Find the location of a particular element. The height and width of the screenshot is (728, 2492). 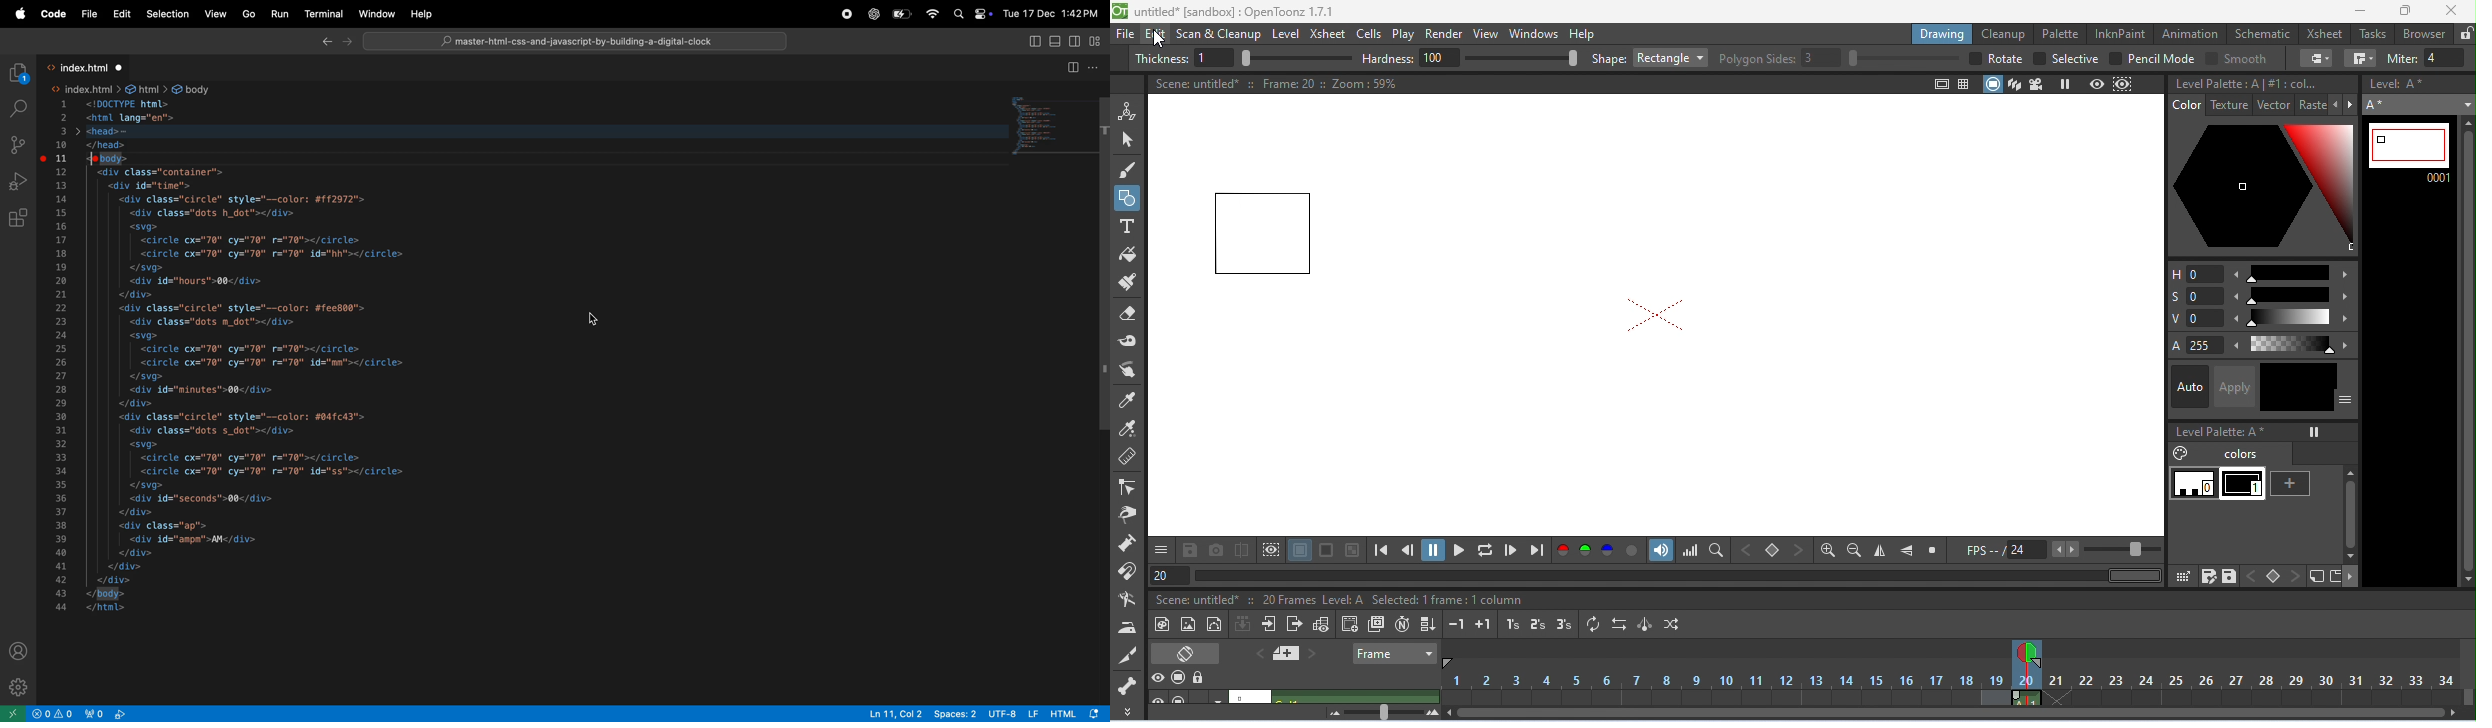

next frame is located at coordinates (1510, 550).